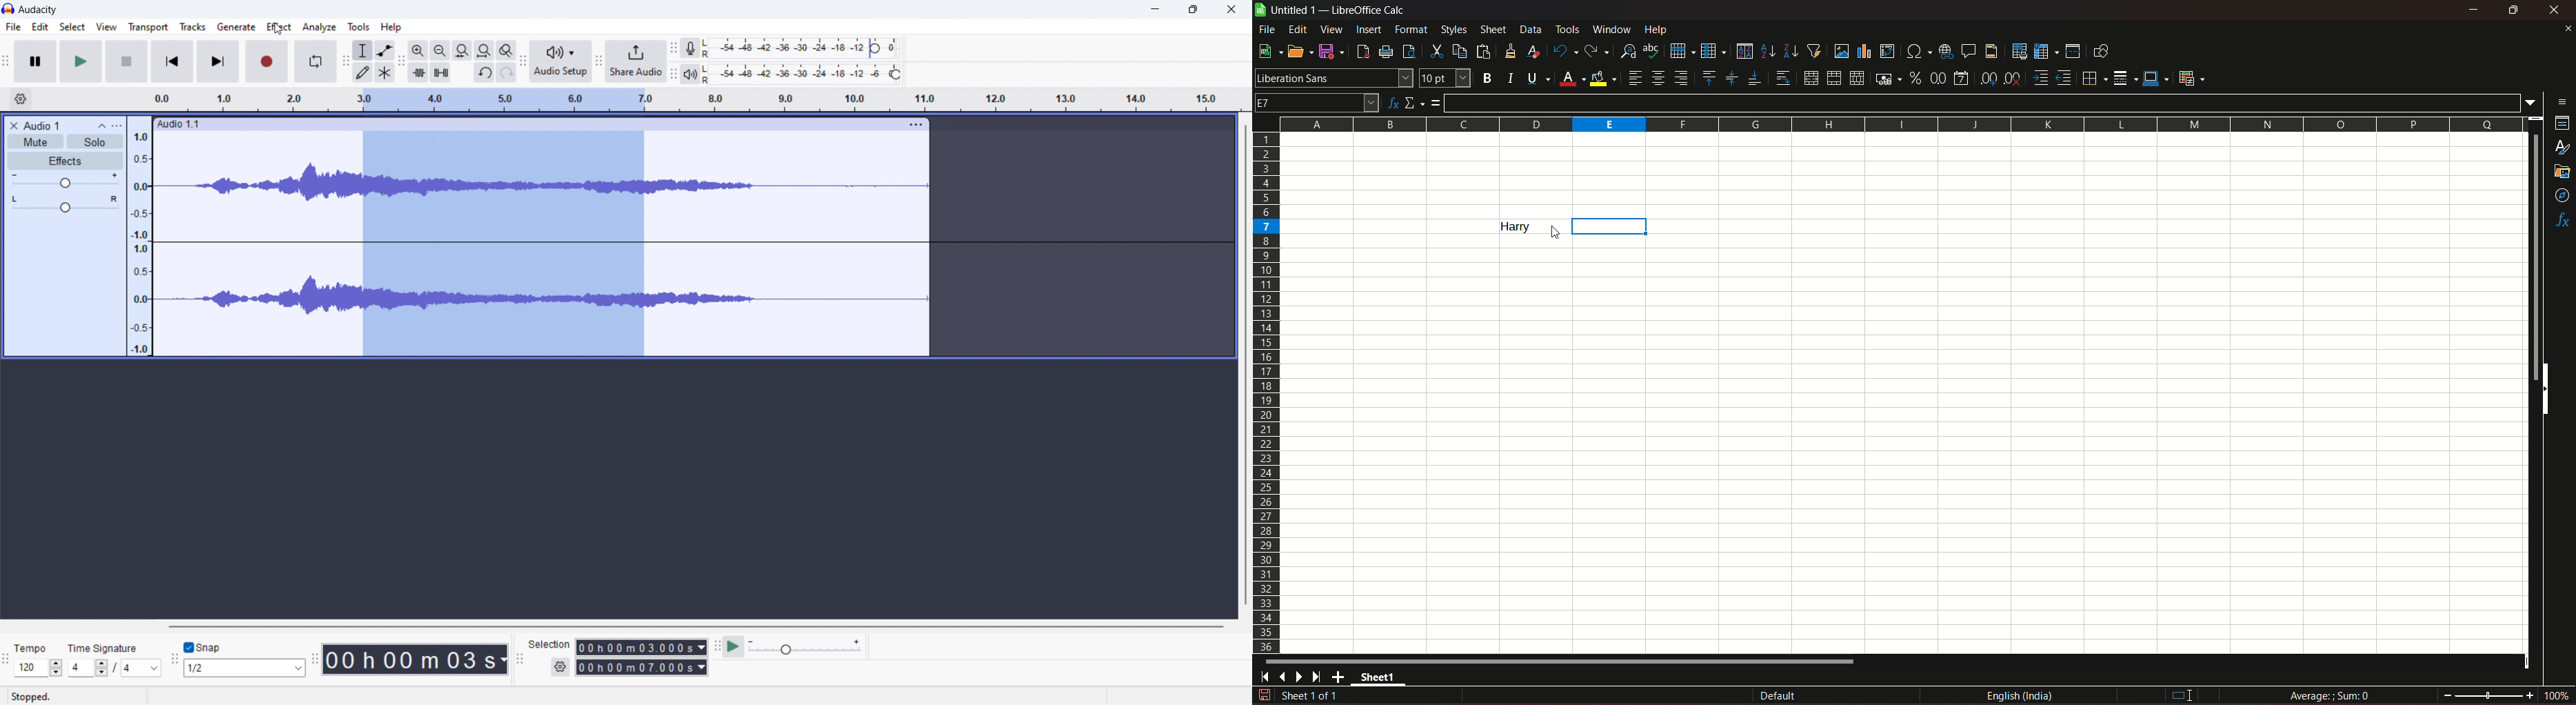  What do you see at coordinates (637, 62) in the screenshot?
I see `share audio` at bounding box center [637, 62].